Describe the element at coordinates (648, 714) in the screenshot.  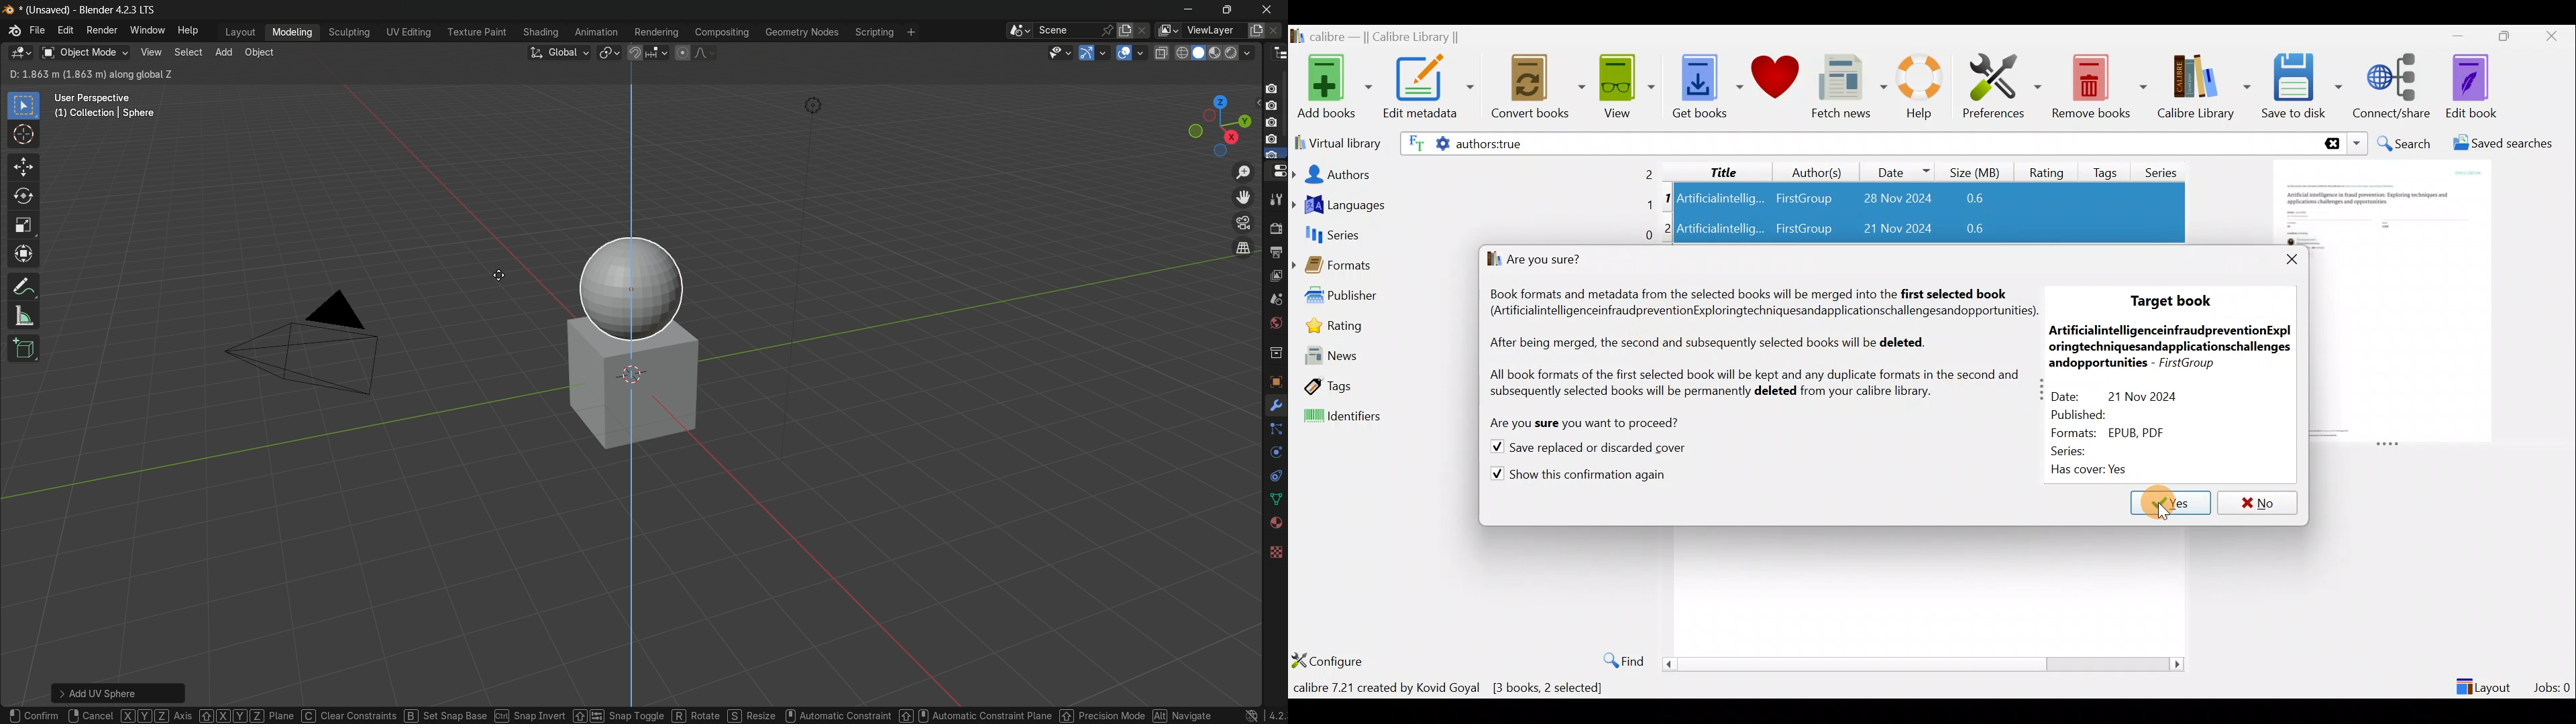
I see `Resize` at that location.